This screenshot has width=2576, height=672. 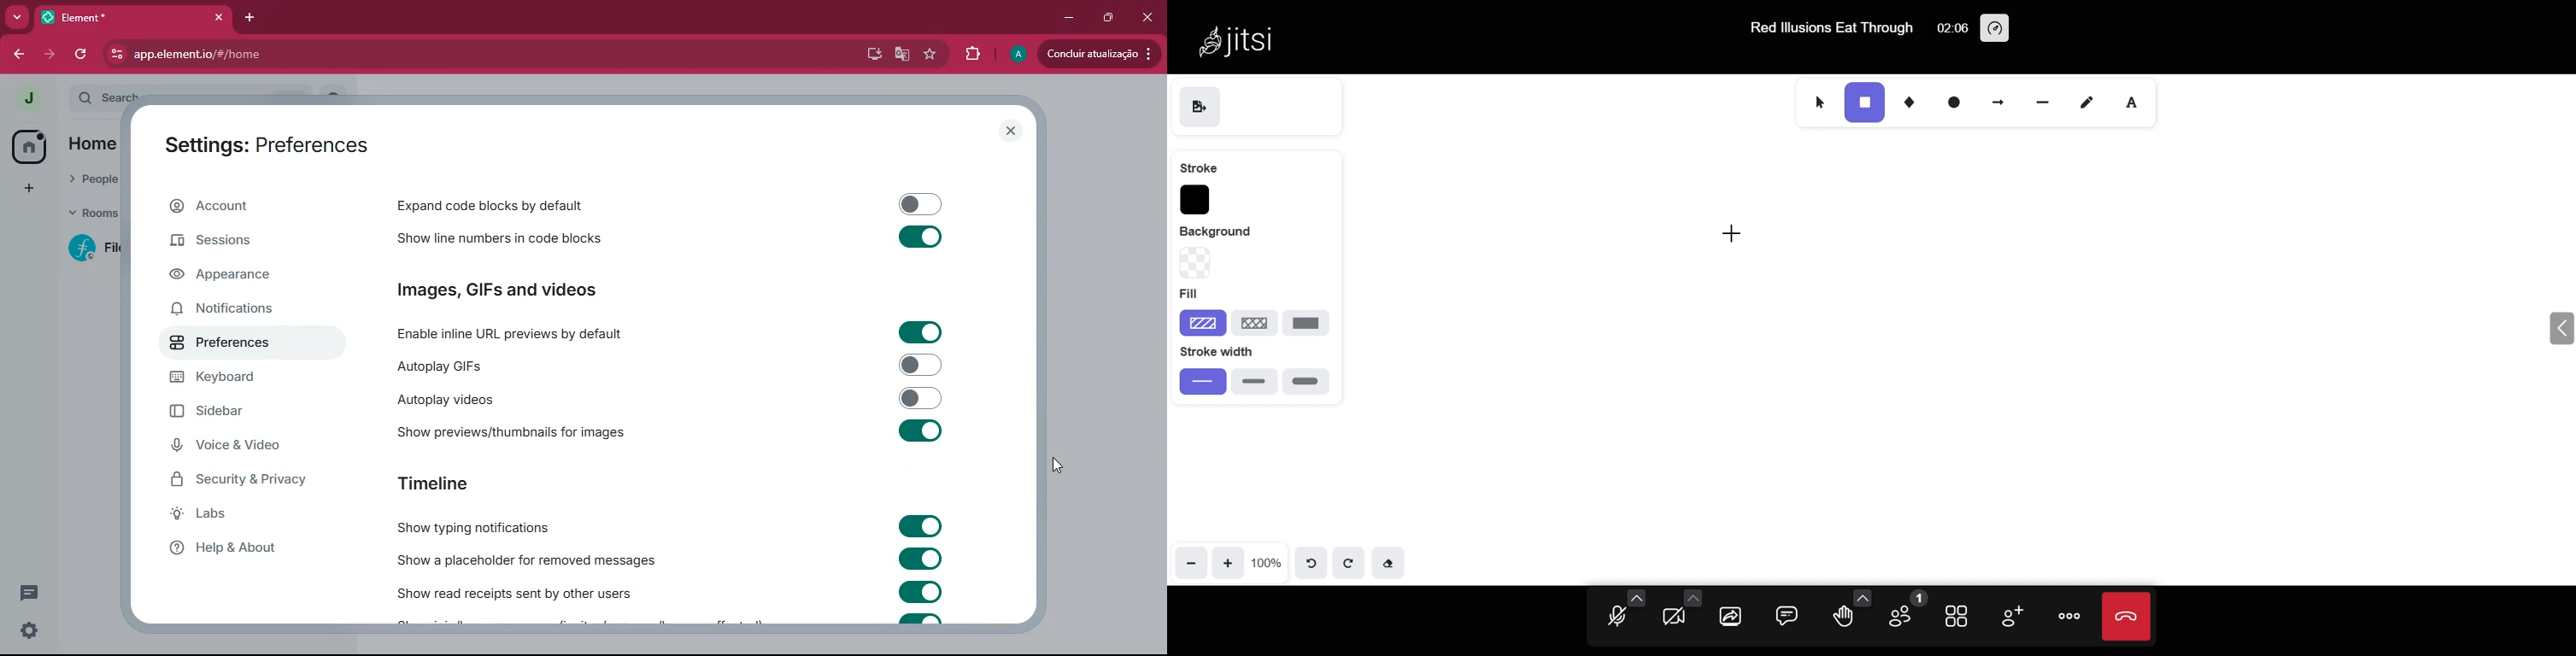 I want to click on rectangle, so click(x=1864, y=102).